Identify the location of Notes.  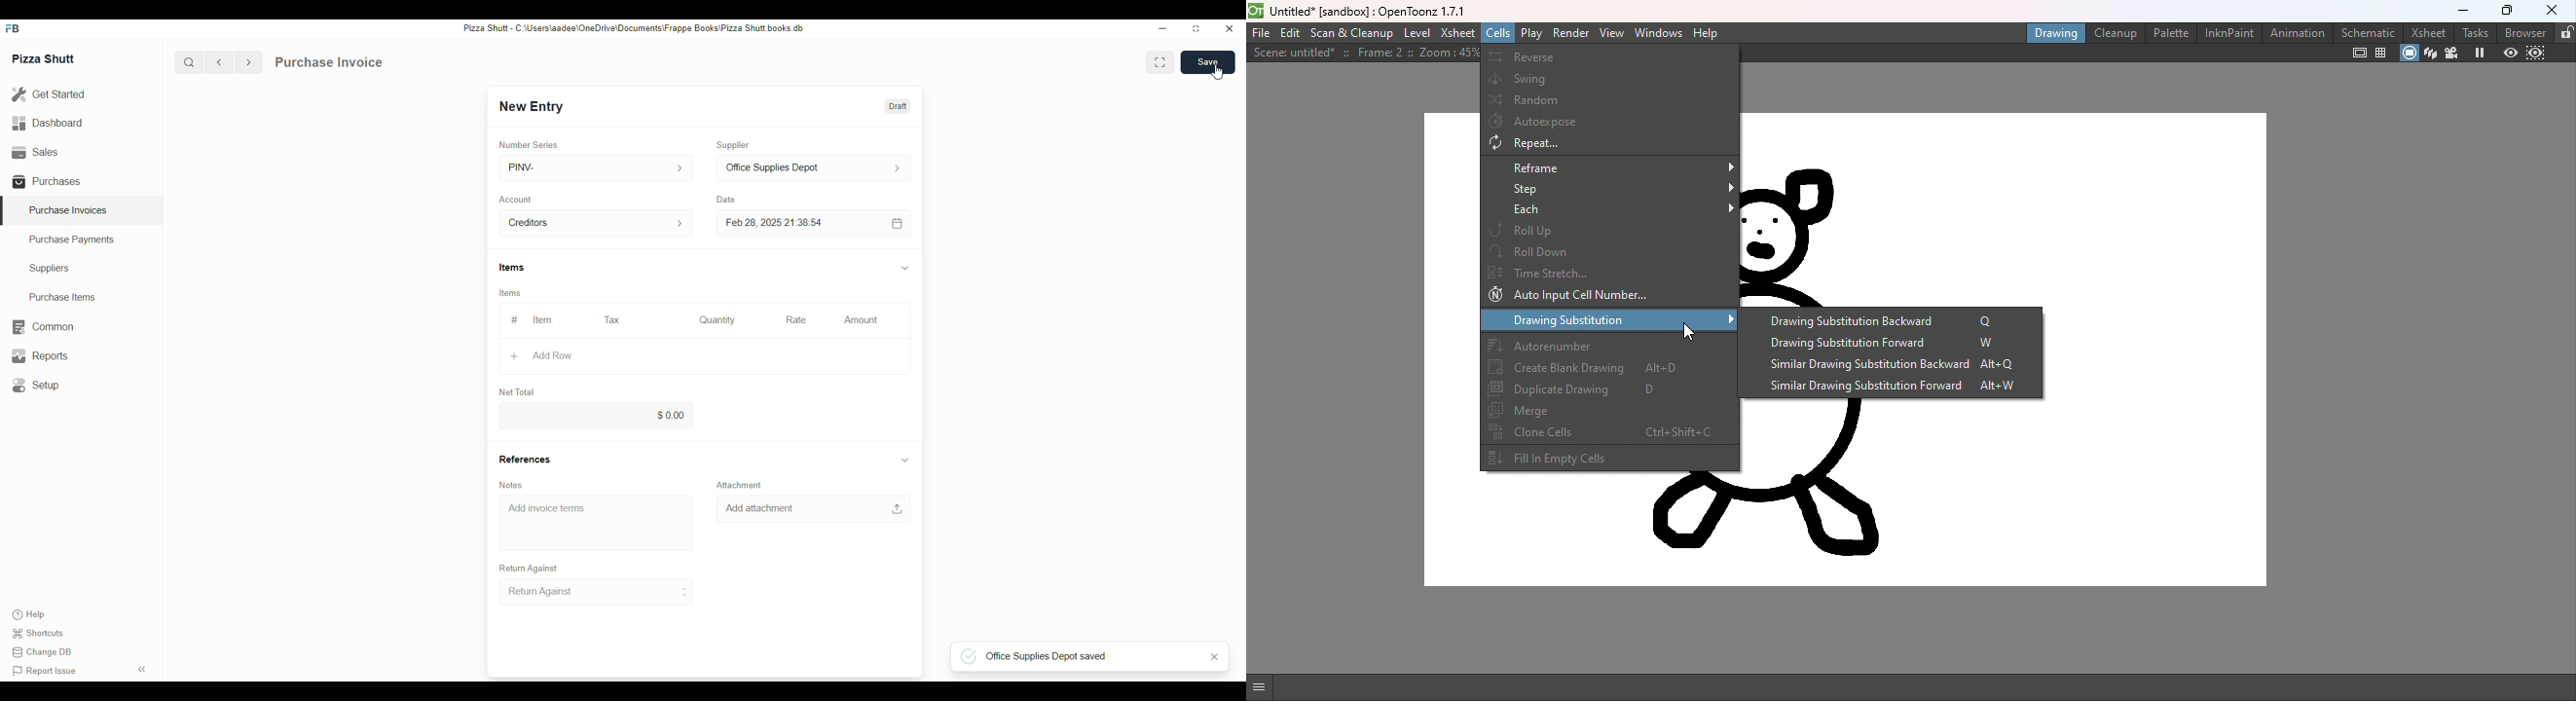
(511, 485).